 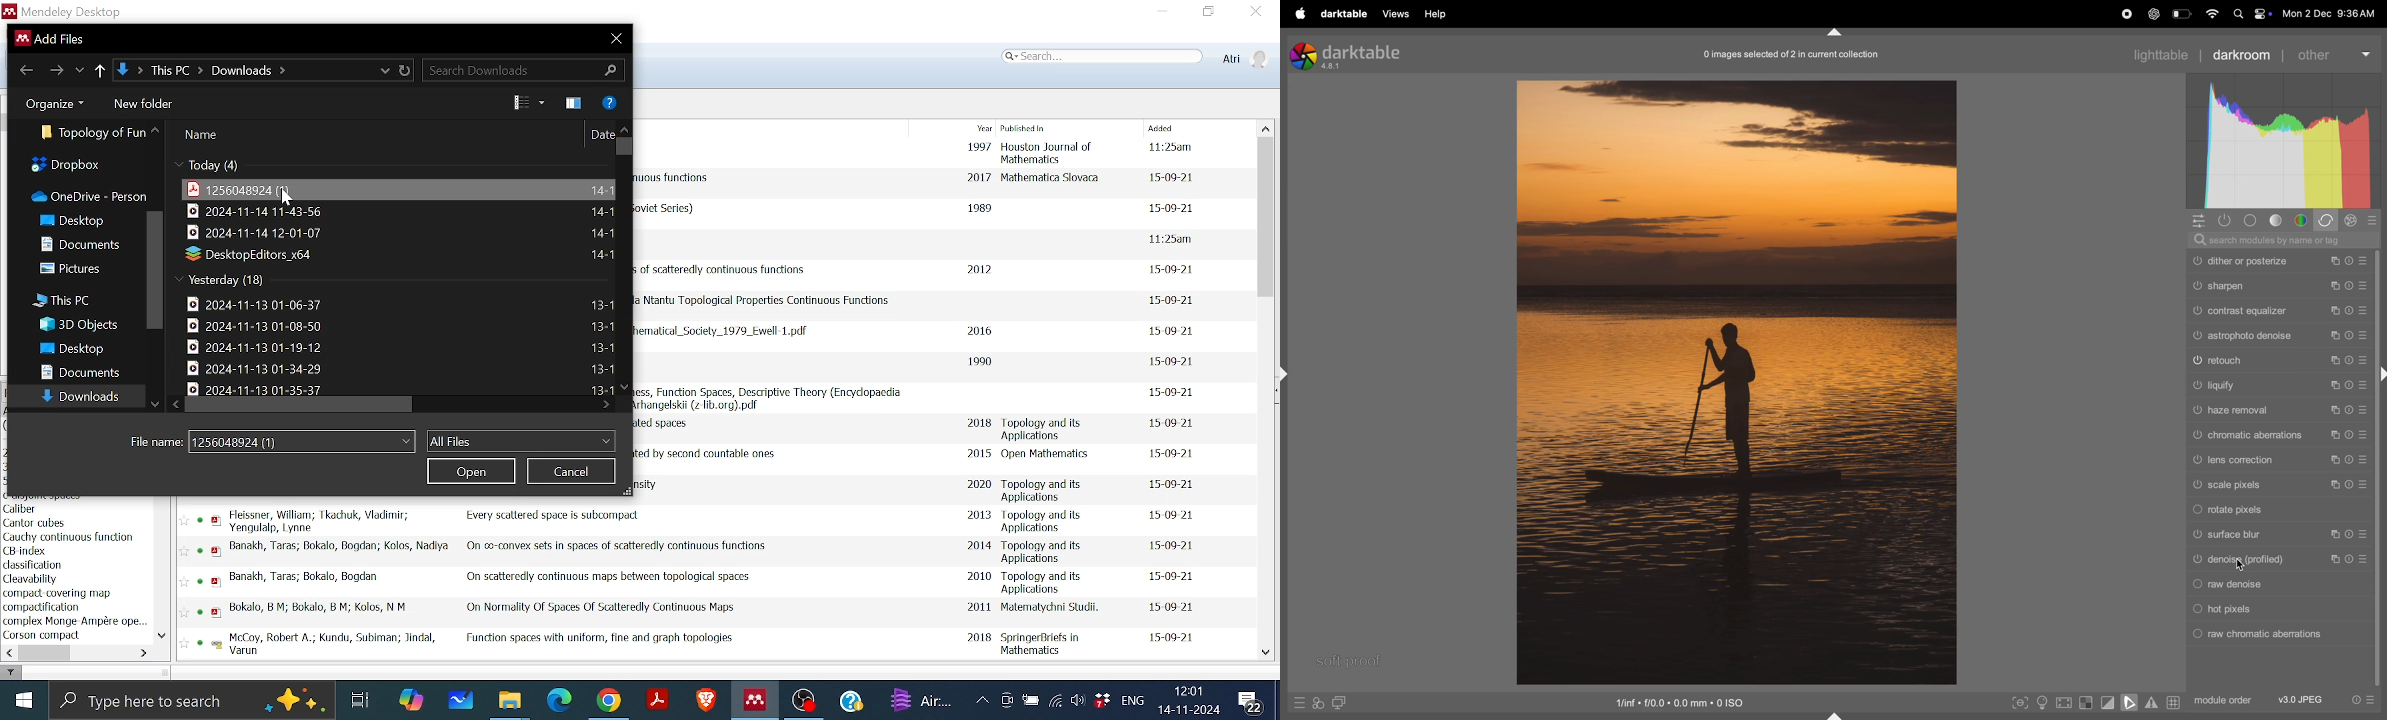 What do you see at coordinates (1172, 546) in the screenshot?
I see `date` at bounding box center [1172, 546].